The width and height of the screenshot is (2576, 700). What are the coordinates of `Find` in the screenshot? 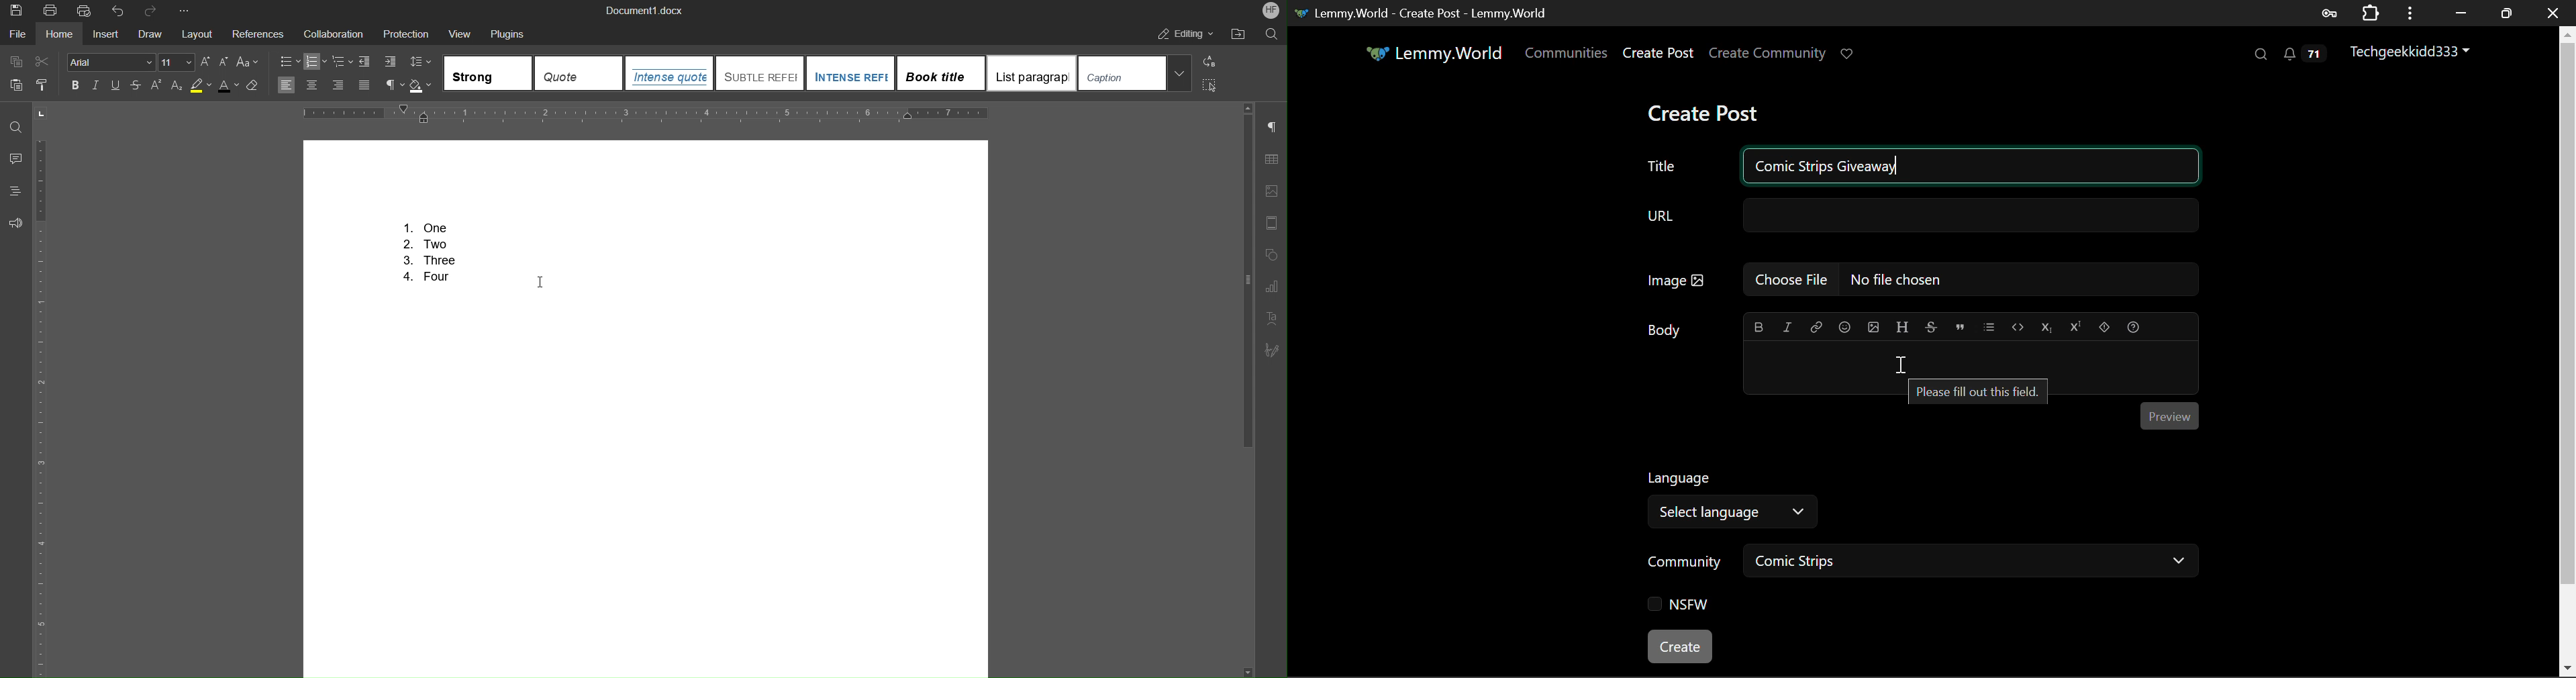 It's located at (15, 129).